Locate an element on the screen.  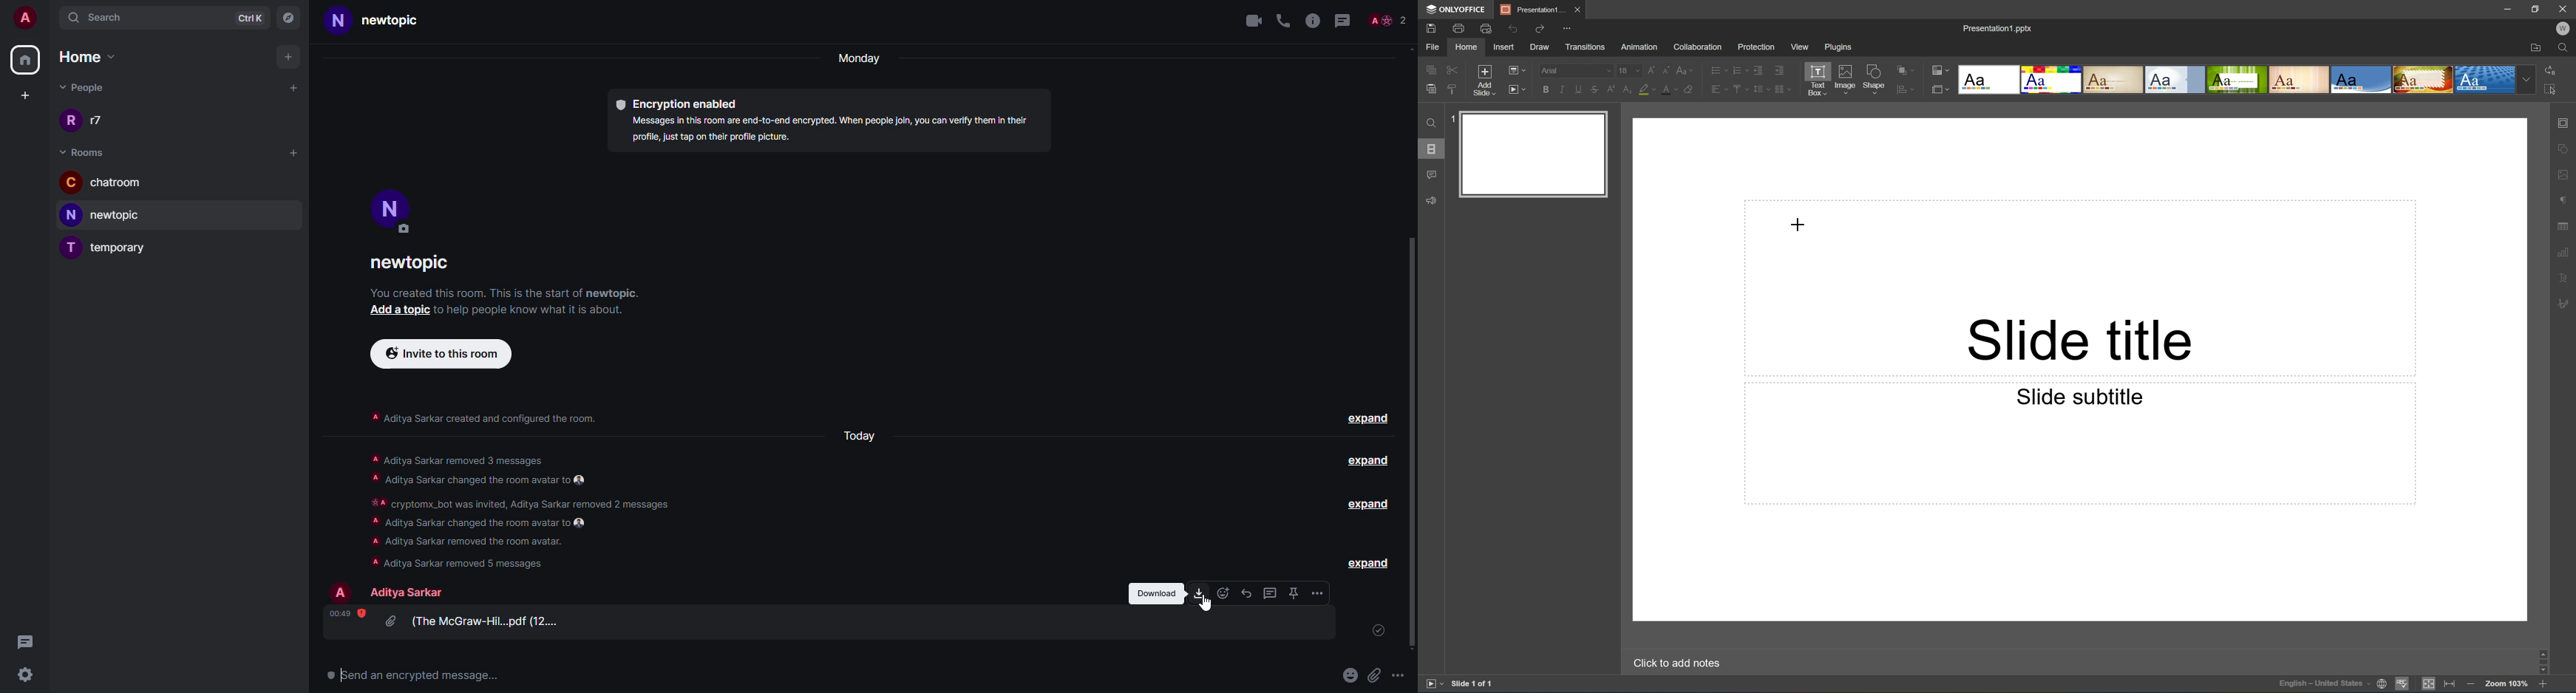
add a topic is located at coordinates (396, 313).